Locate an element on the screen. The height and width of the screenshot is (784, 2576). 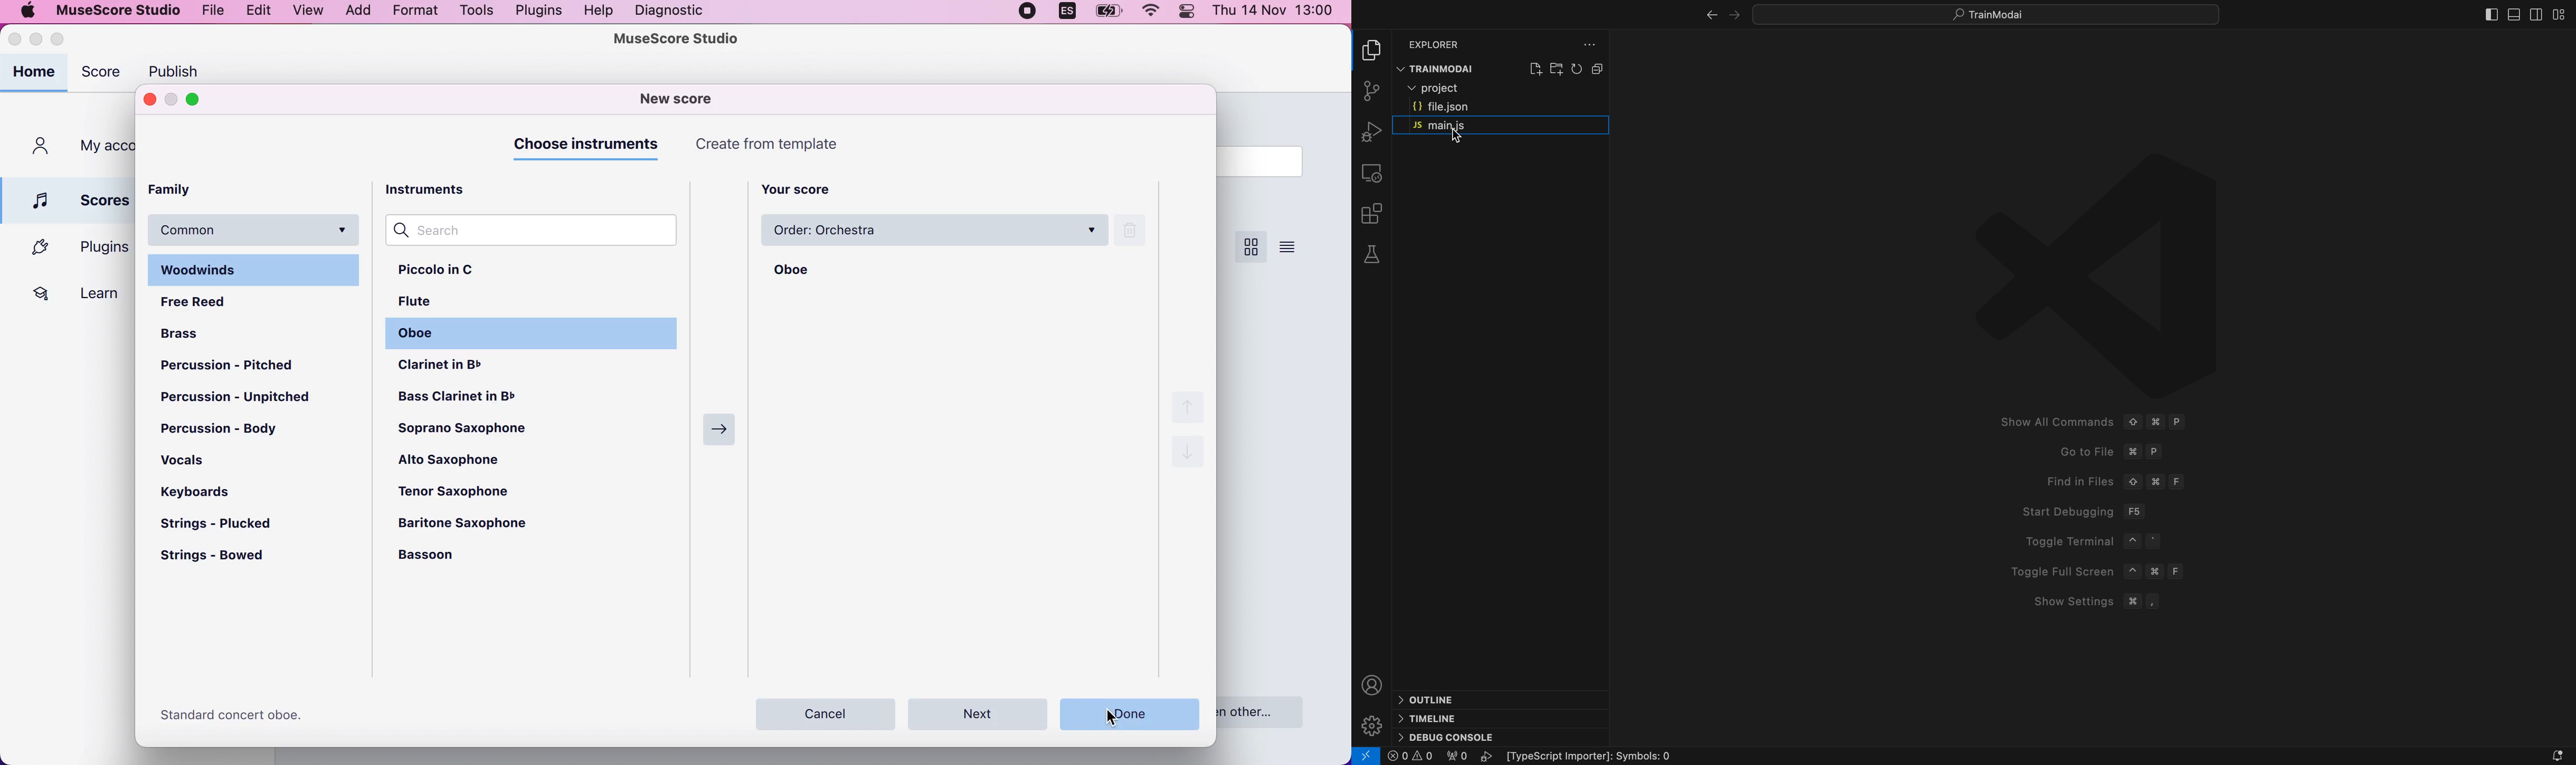
home is located at coordinates (36, 73).